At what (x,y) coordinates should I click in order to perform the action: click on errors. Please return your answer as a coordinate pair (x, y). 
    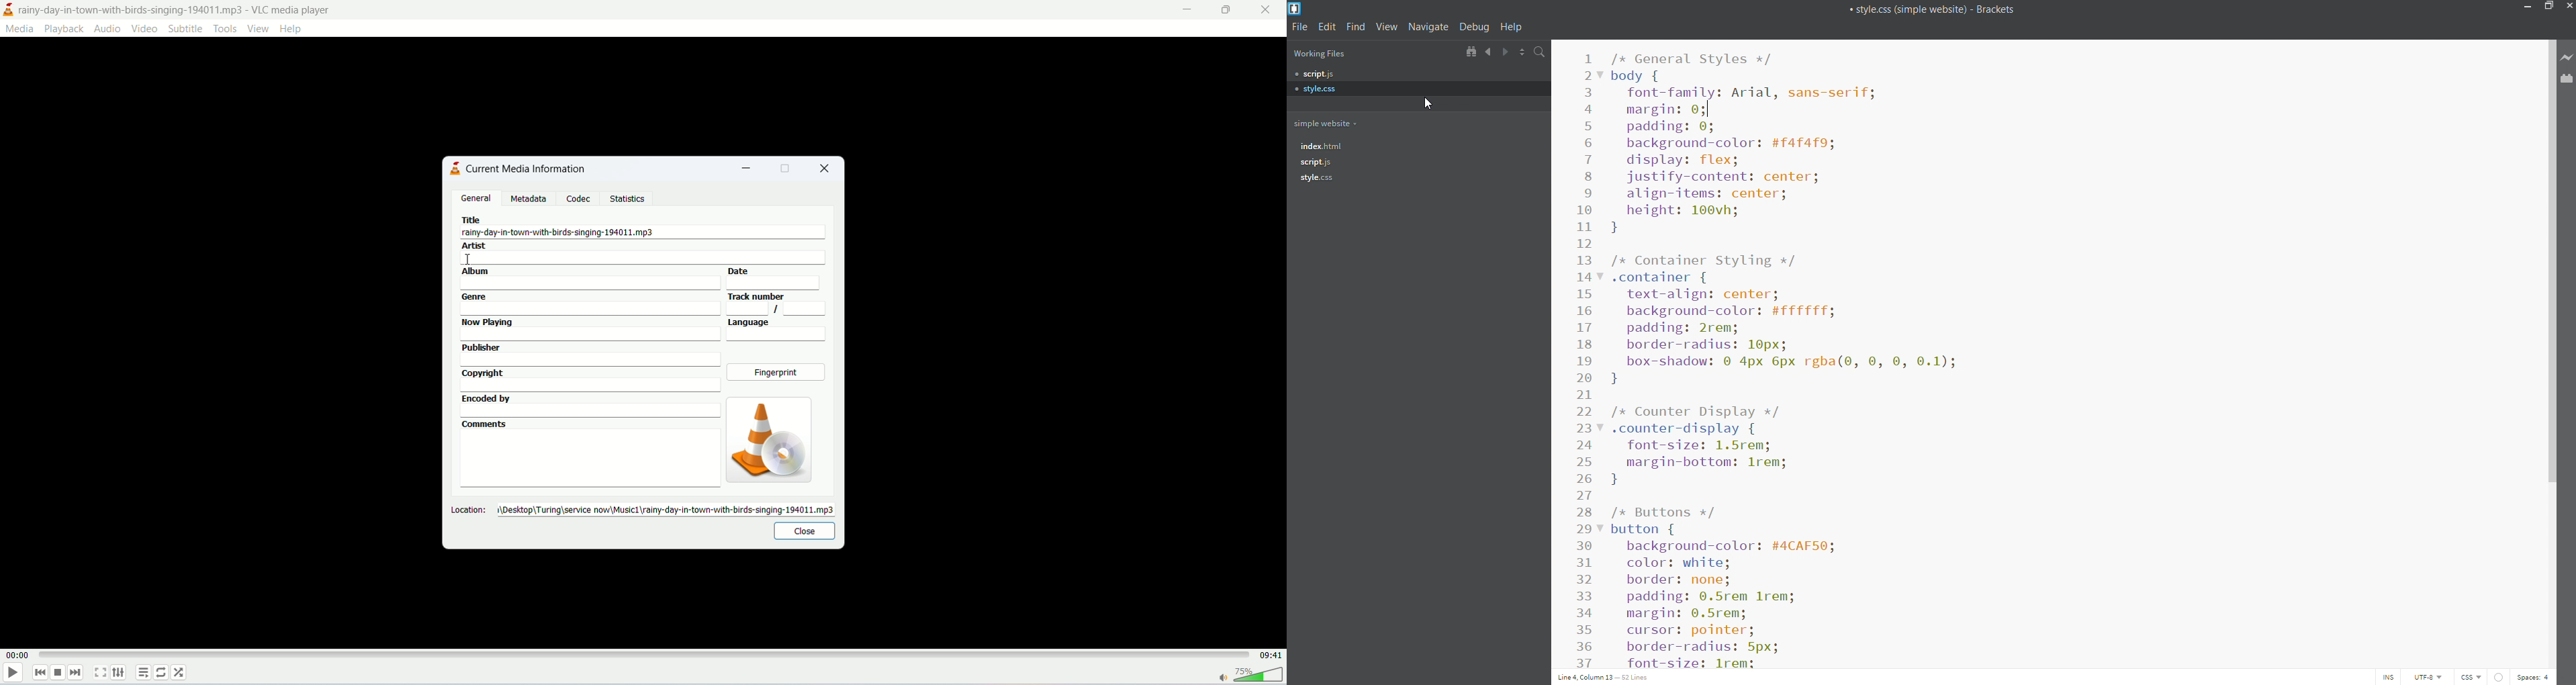
    Looking at the image, I should click on (2503, 676).